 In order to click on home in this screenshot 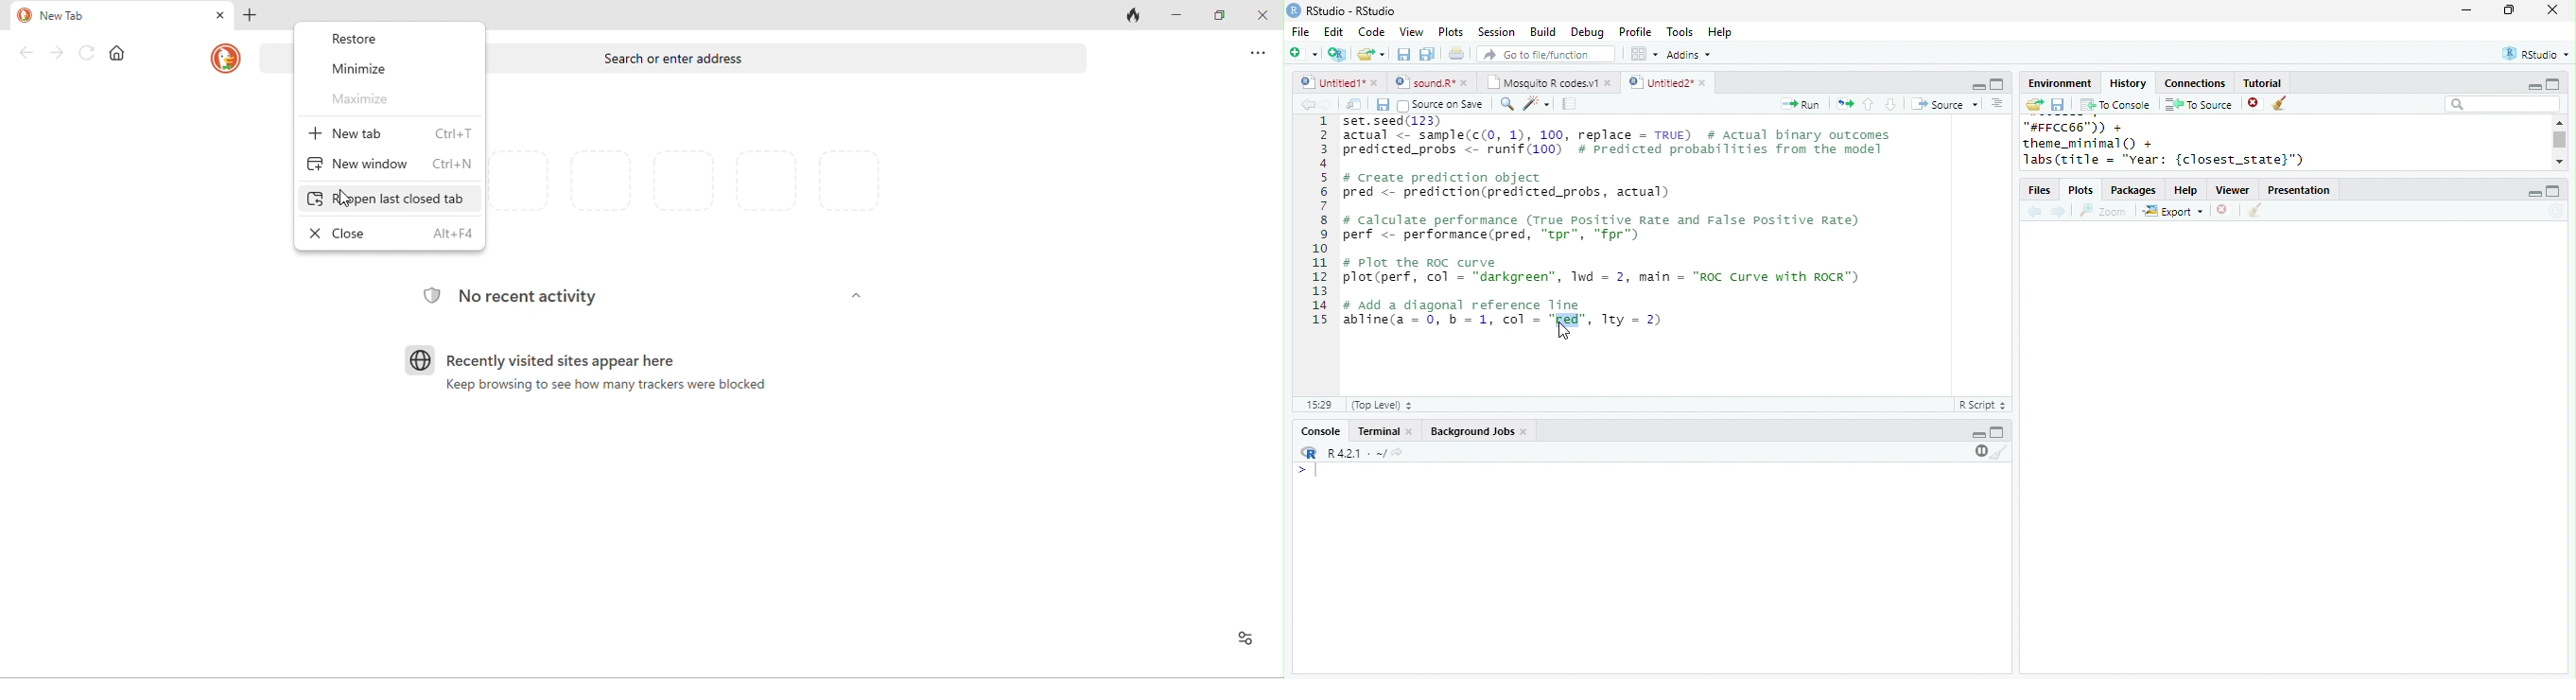, I will do `click(118, 52)`.